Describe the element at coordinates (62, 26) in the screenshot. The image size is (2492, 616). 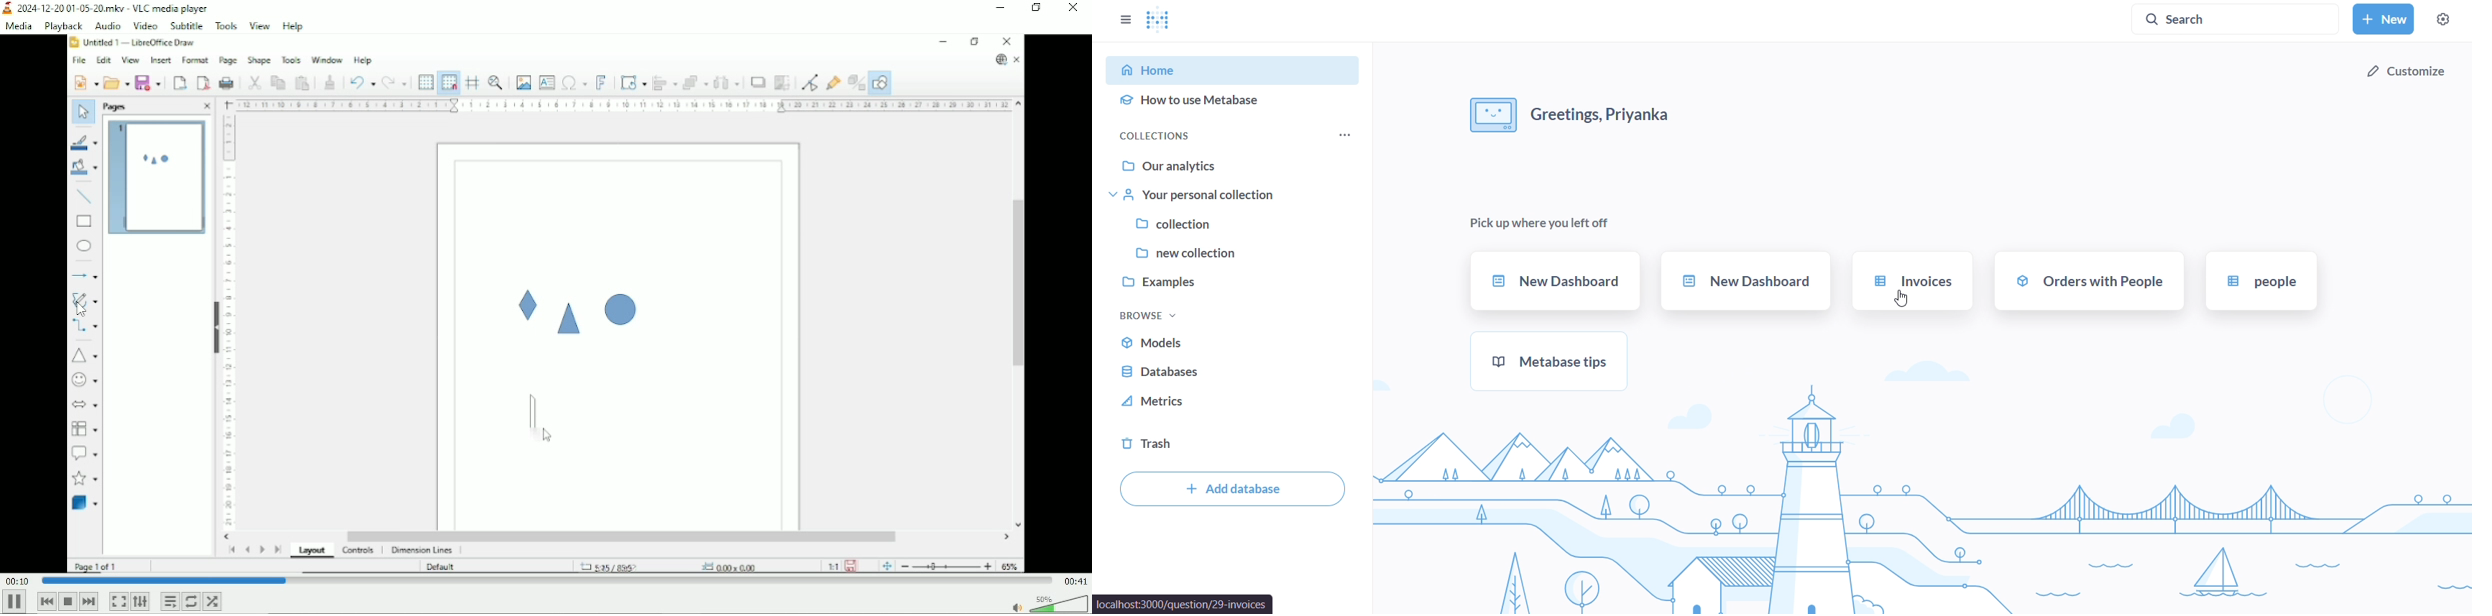
I see `Playback` at that location.